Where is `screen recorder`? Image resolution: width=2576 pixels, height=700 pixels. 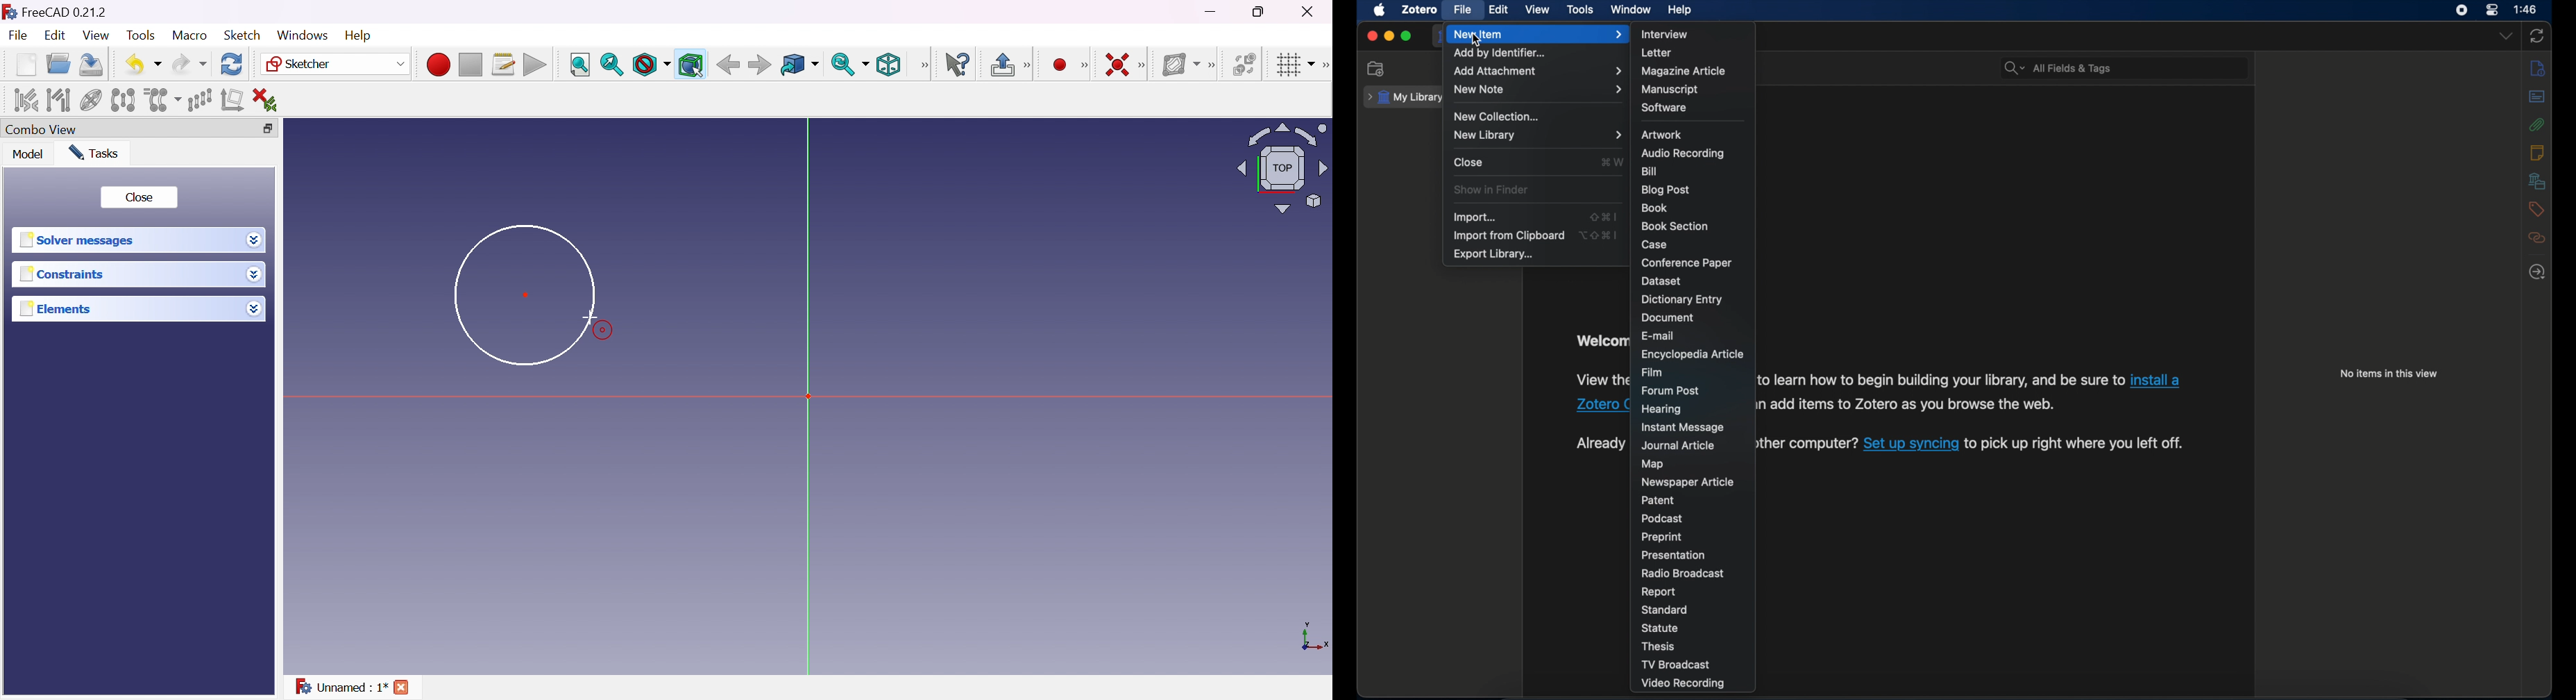 screen recorder is located at coordinates (2462, 10).